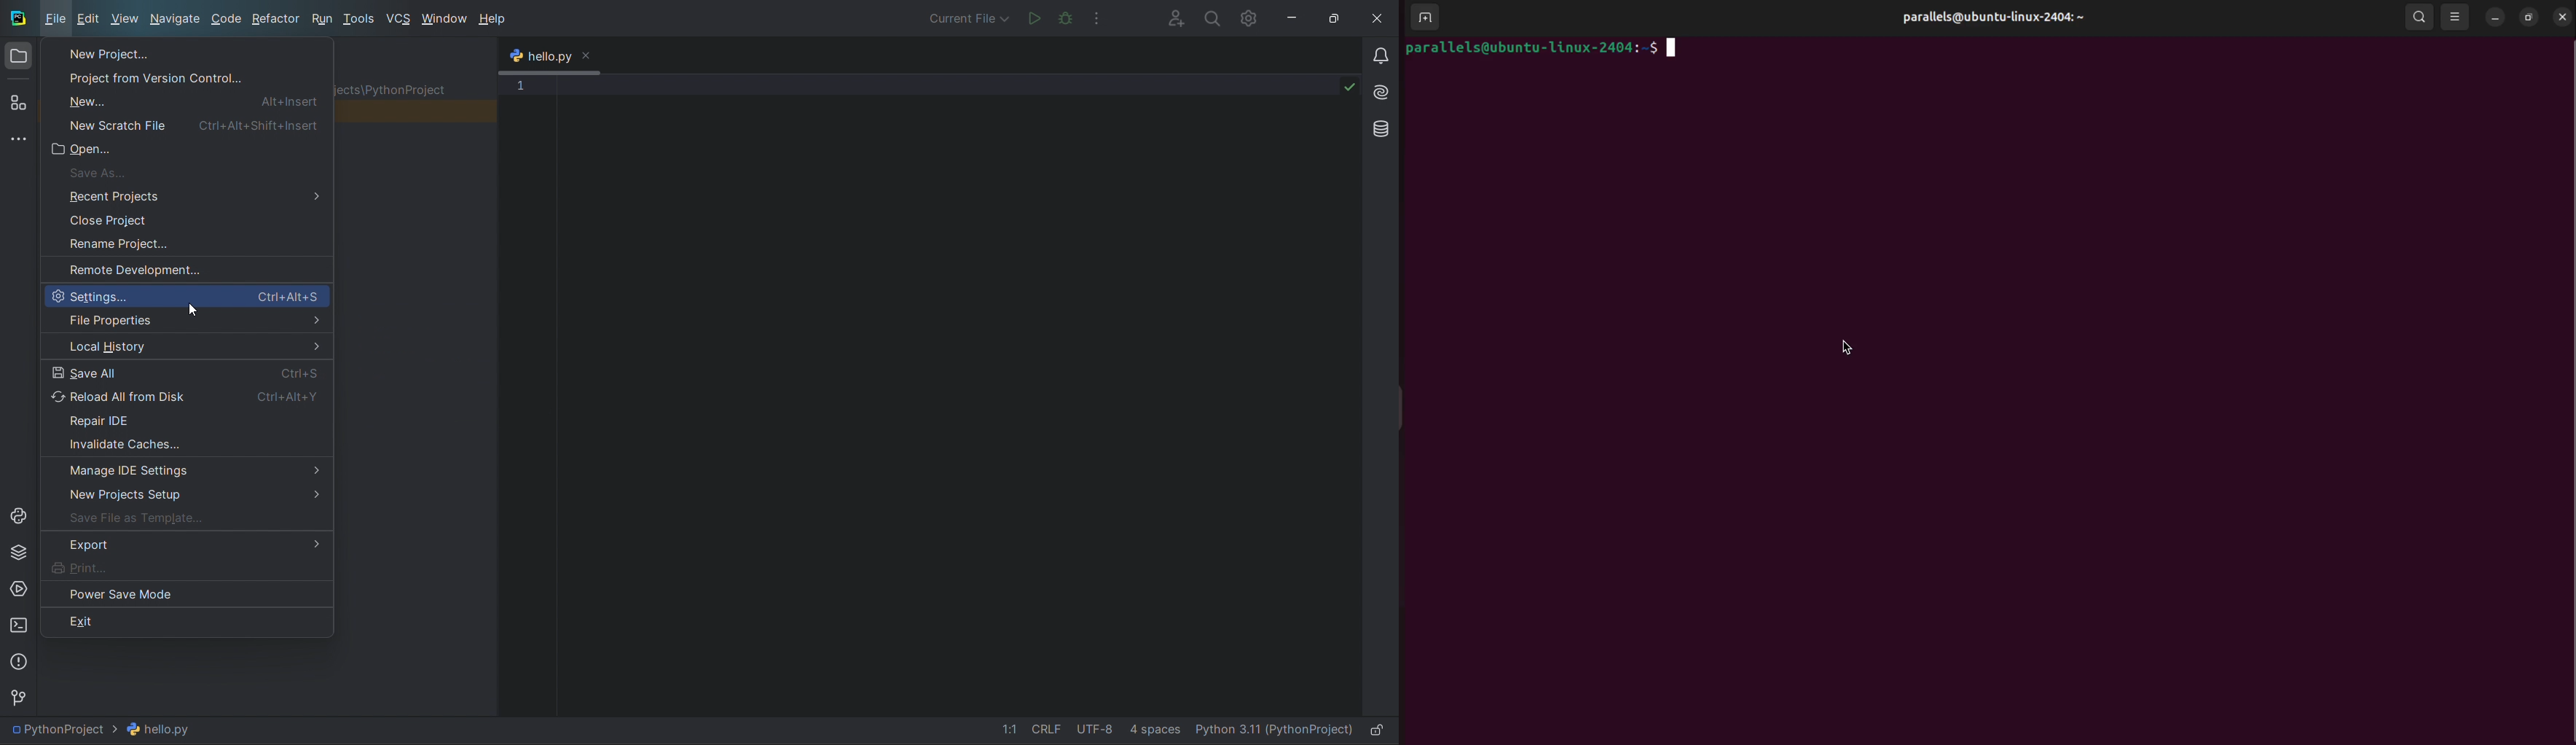  I want to click on services, so click(20, 588).